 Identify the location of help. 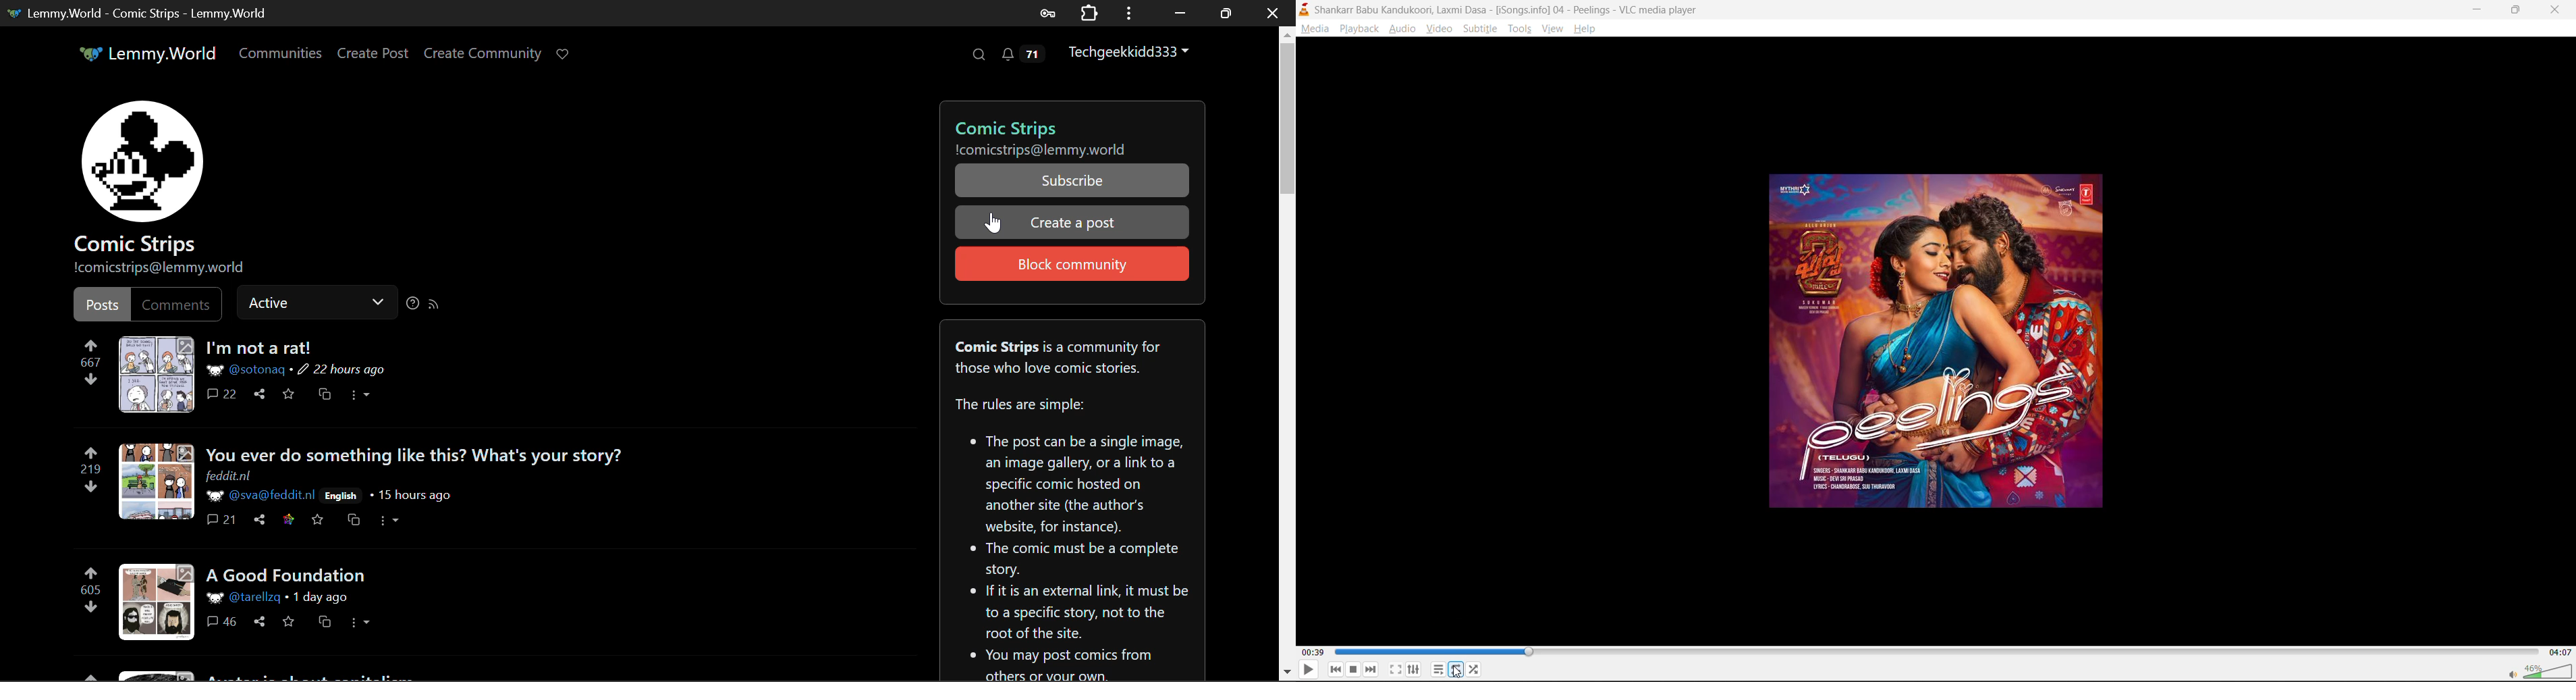
(1588, 31).